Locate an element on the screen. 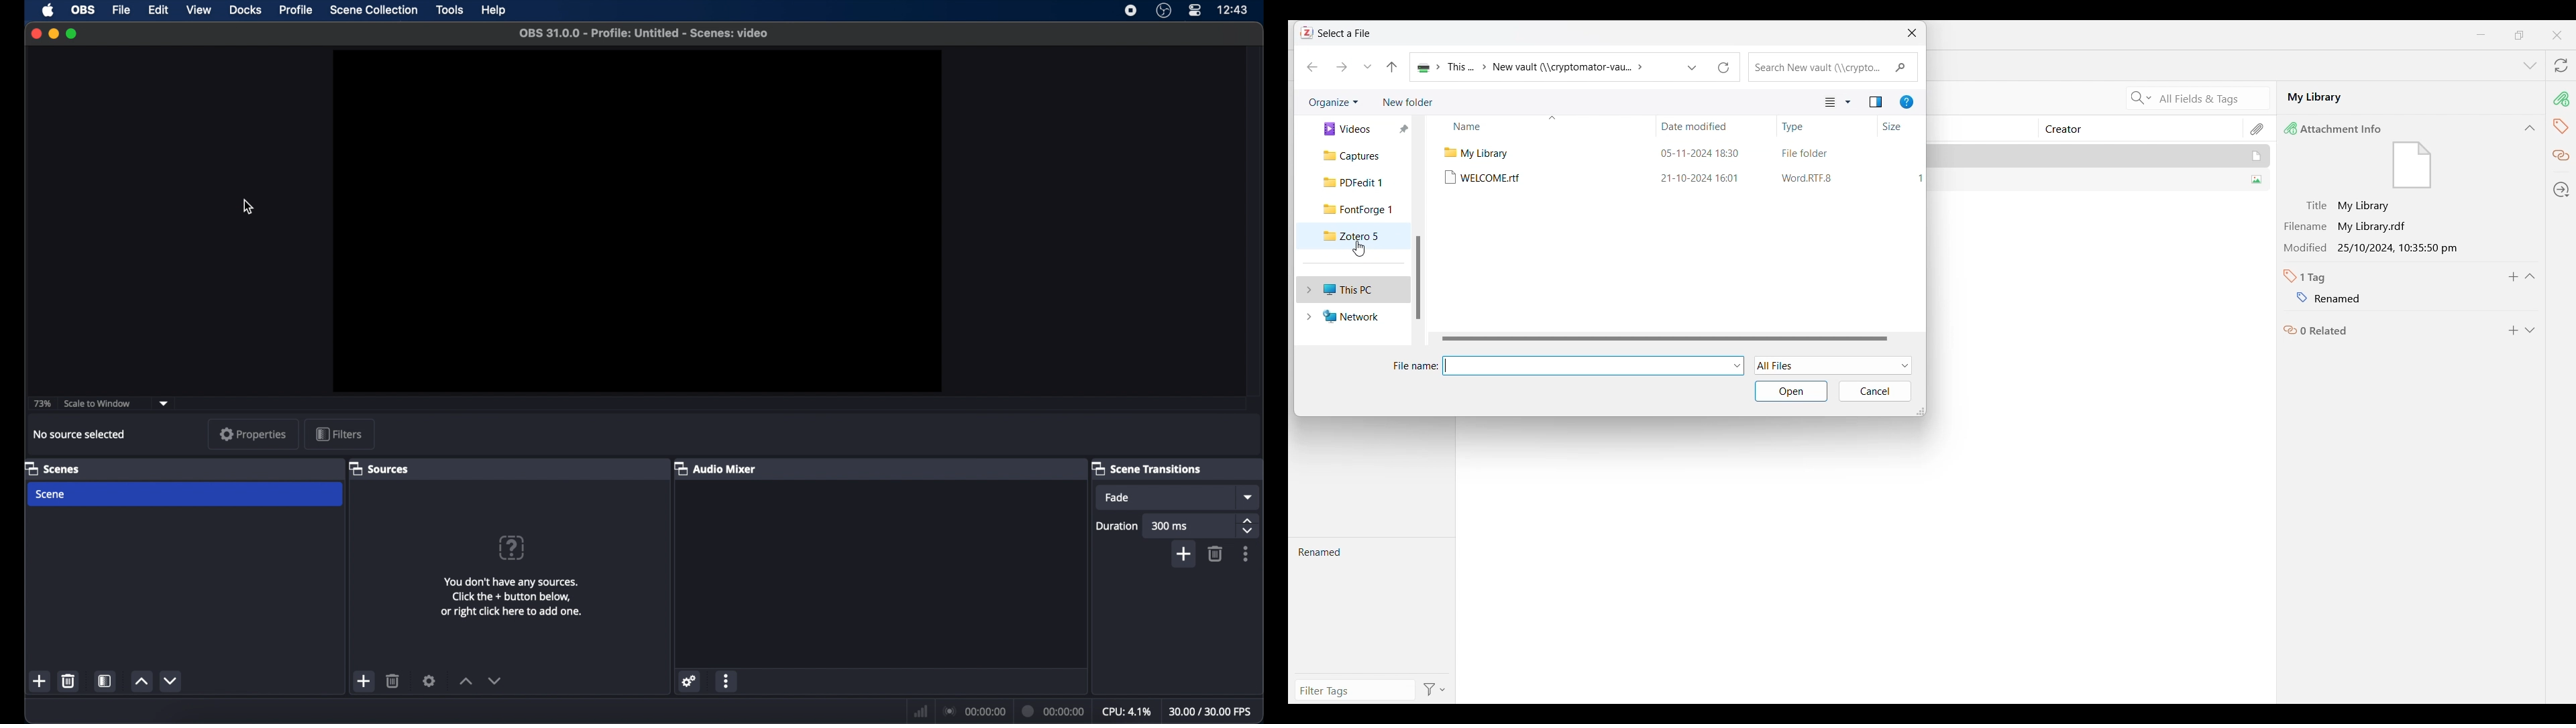 Image resolution: width=2576 pixels, height=728 pixels. Recent locations is located at coordinates (1367, 66).